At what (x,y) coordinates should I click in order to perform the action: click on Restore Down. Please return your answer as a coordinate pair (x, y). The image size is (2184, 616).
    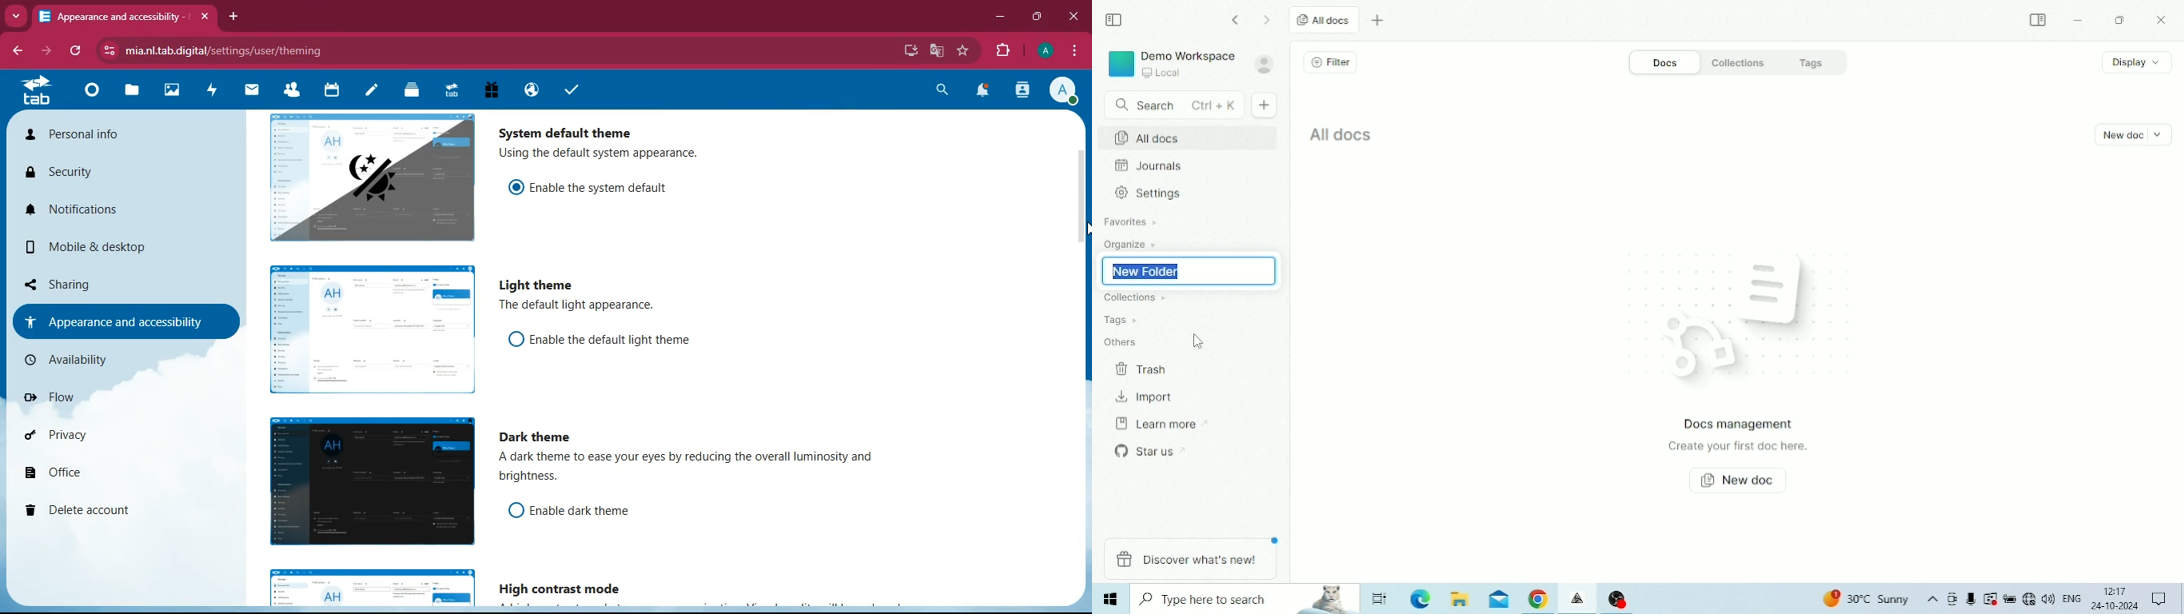
    Looking at the image, I should click on (2119, 21).